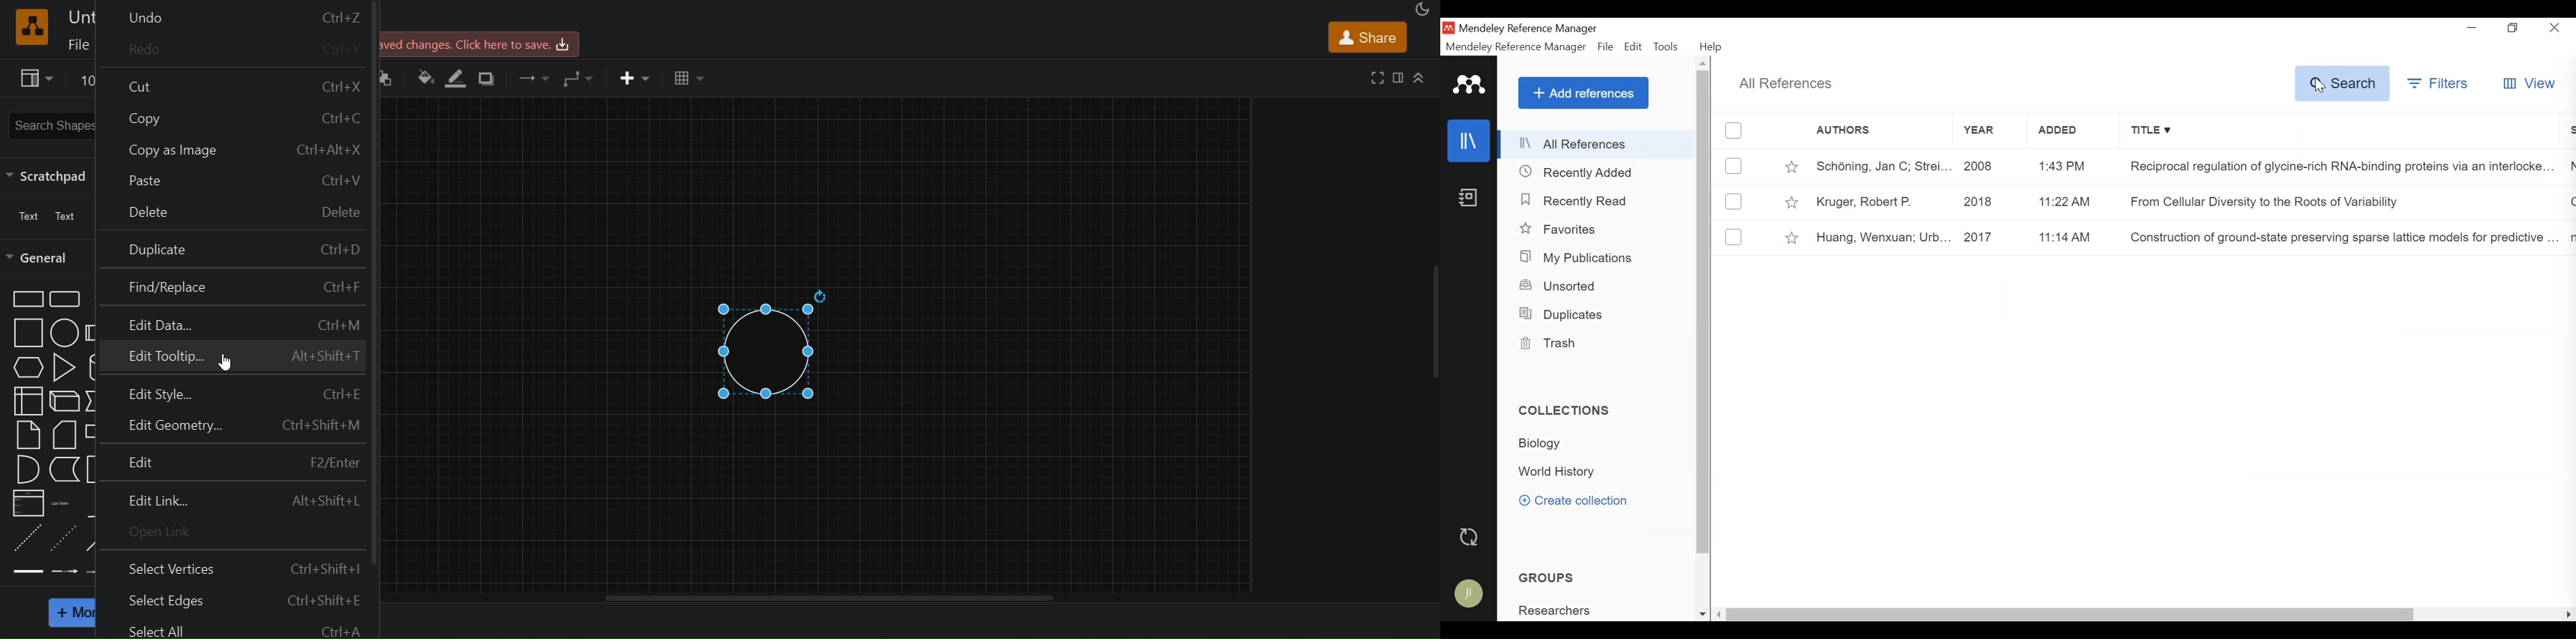 The height and width of the screenshot is (644, 2576). What do you see at coordinates (1365, 36) in the screenshot?
I see `share` at bounding box center [1365, 36].